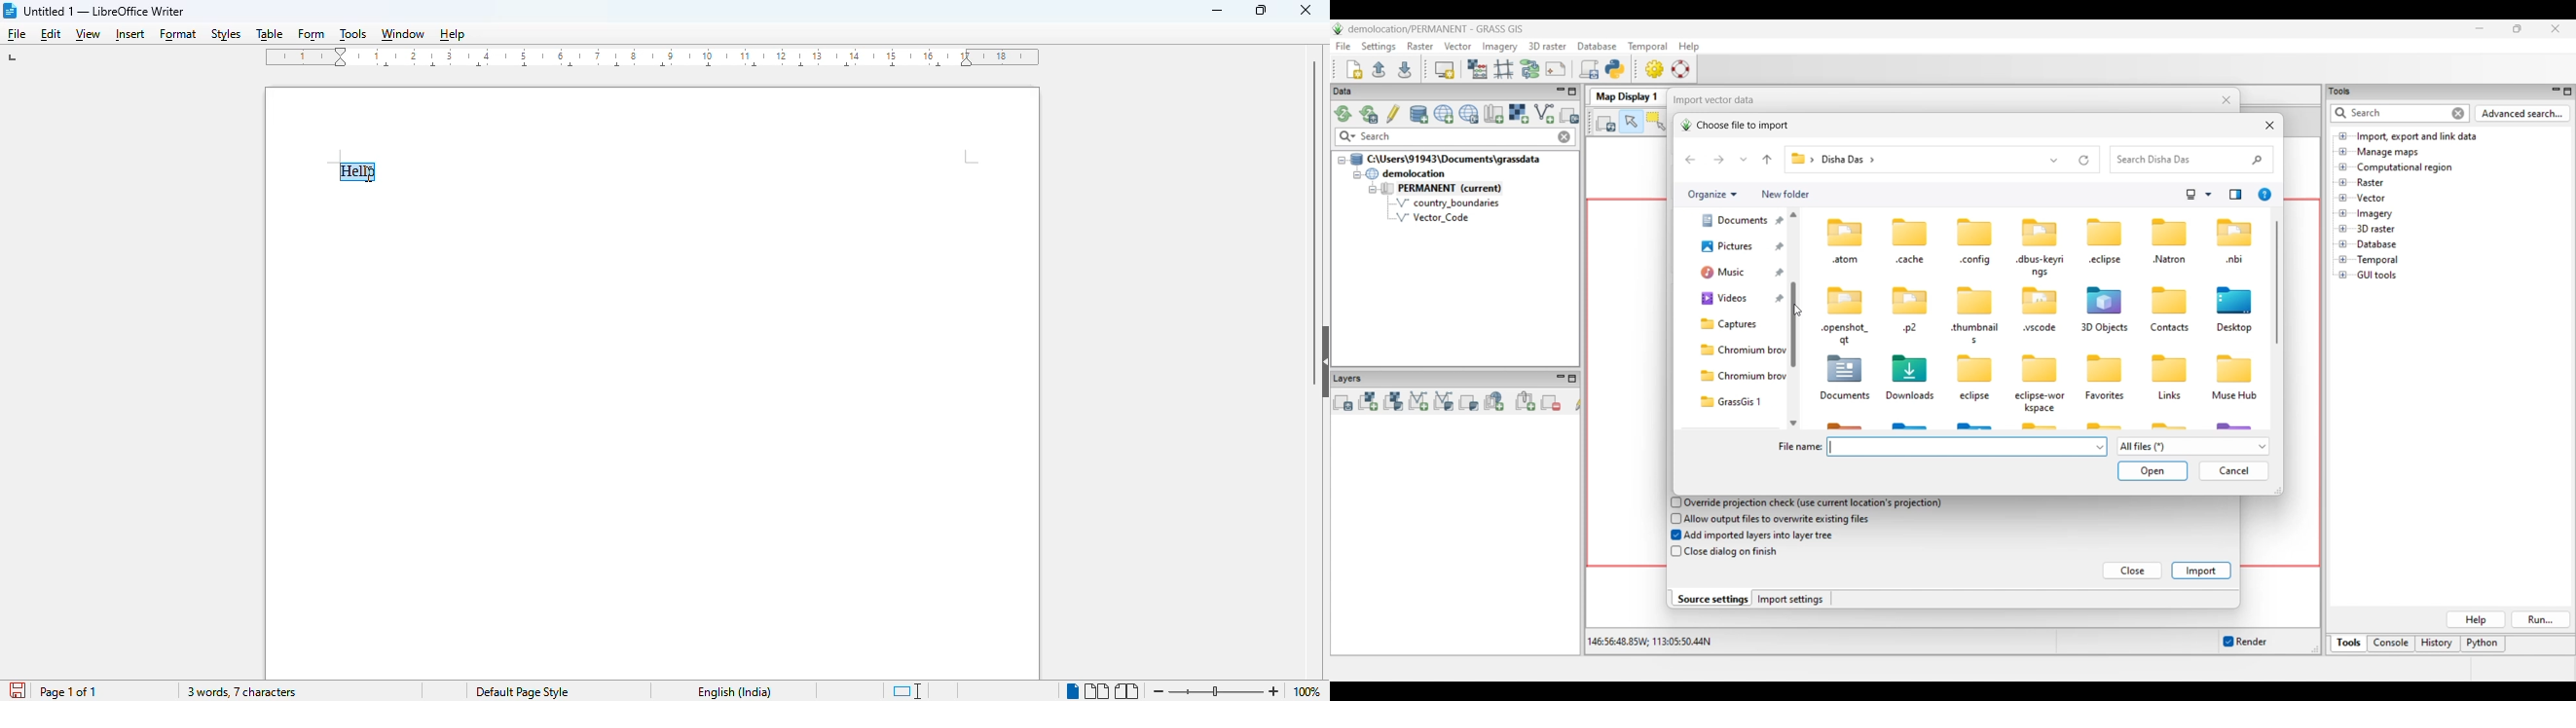 Image resolution: width=2576 pixels, height=728 pixels. What do you see at coordinates (1313, 187) in the screenshot?
I see `vertical scroll bar` at bounding box center [1313, 187].